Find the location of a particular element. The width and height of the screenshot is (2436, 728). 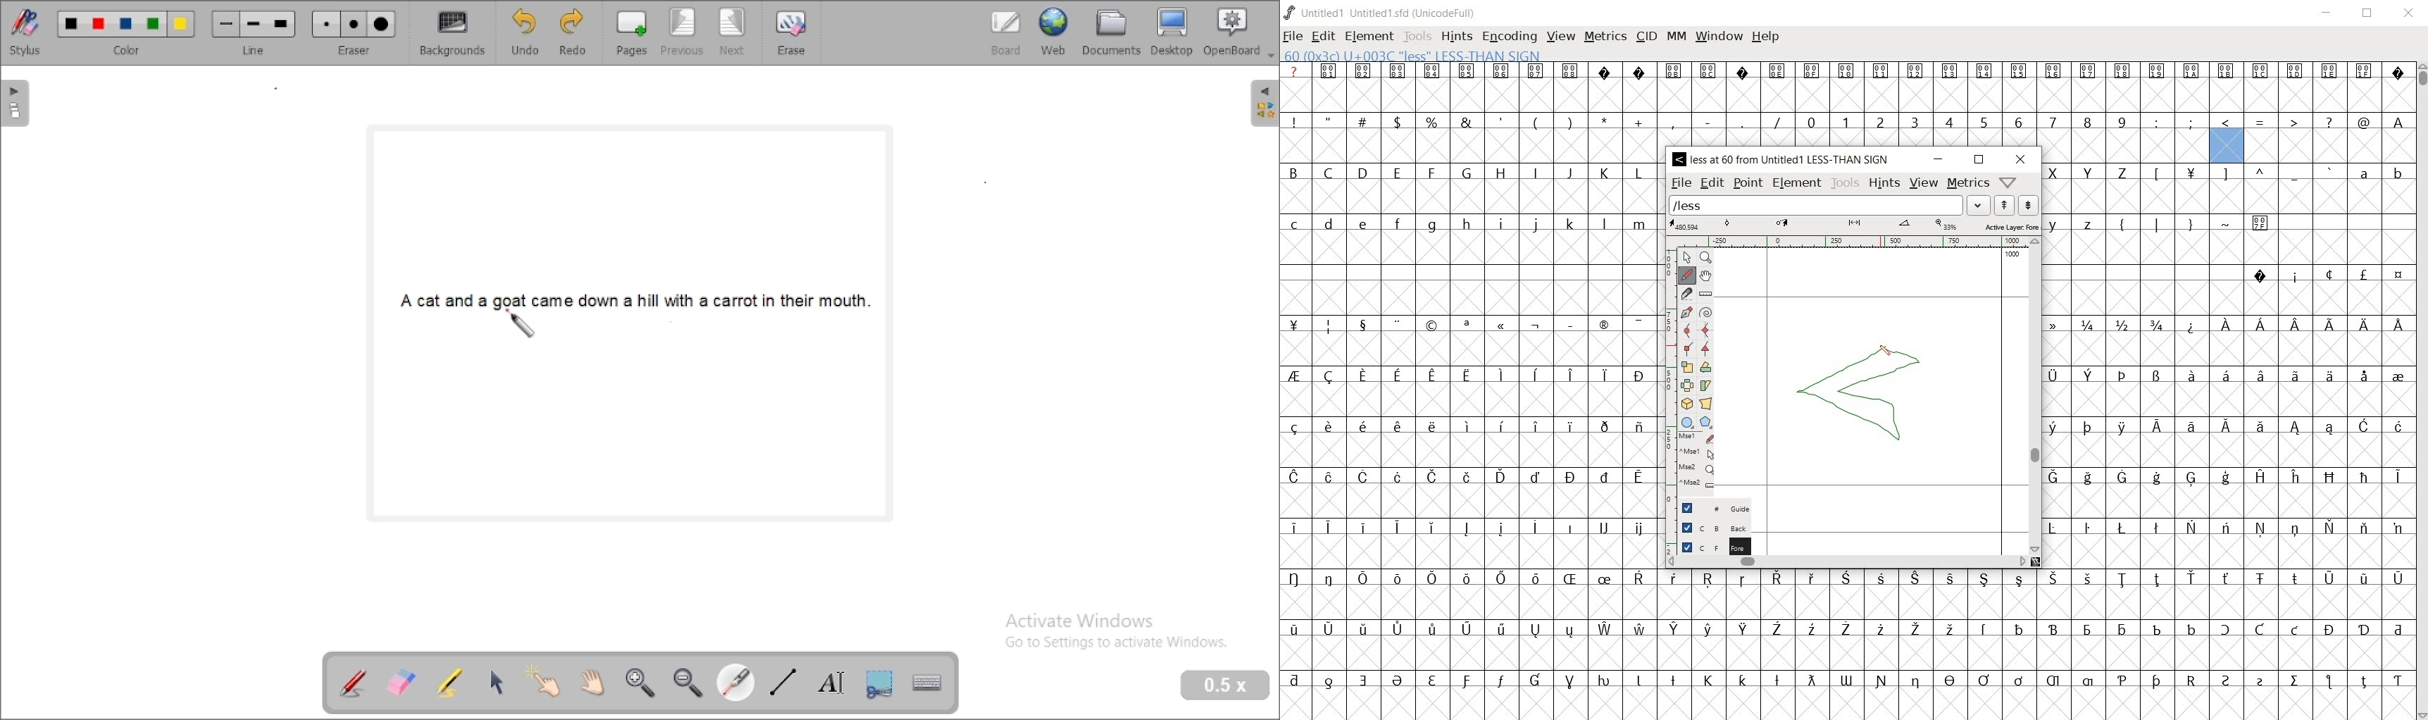

symbols is located at coordinates (2319, 274).